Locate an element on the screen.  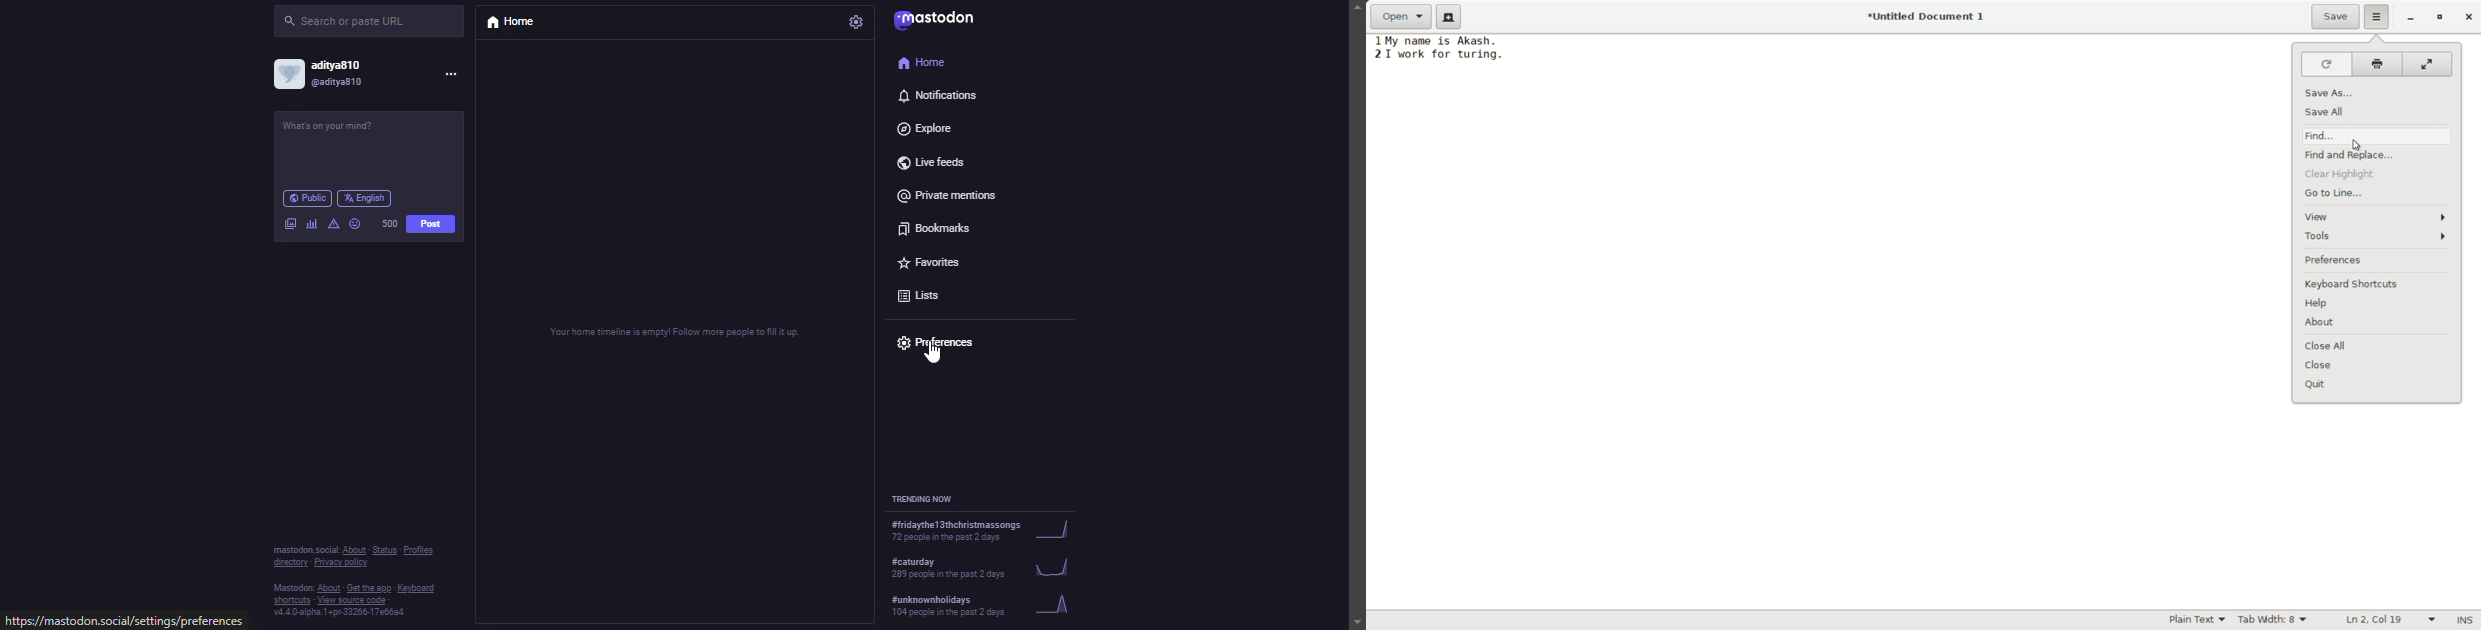
image is located at coordinates (290, 222).